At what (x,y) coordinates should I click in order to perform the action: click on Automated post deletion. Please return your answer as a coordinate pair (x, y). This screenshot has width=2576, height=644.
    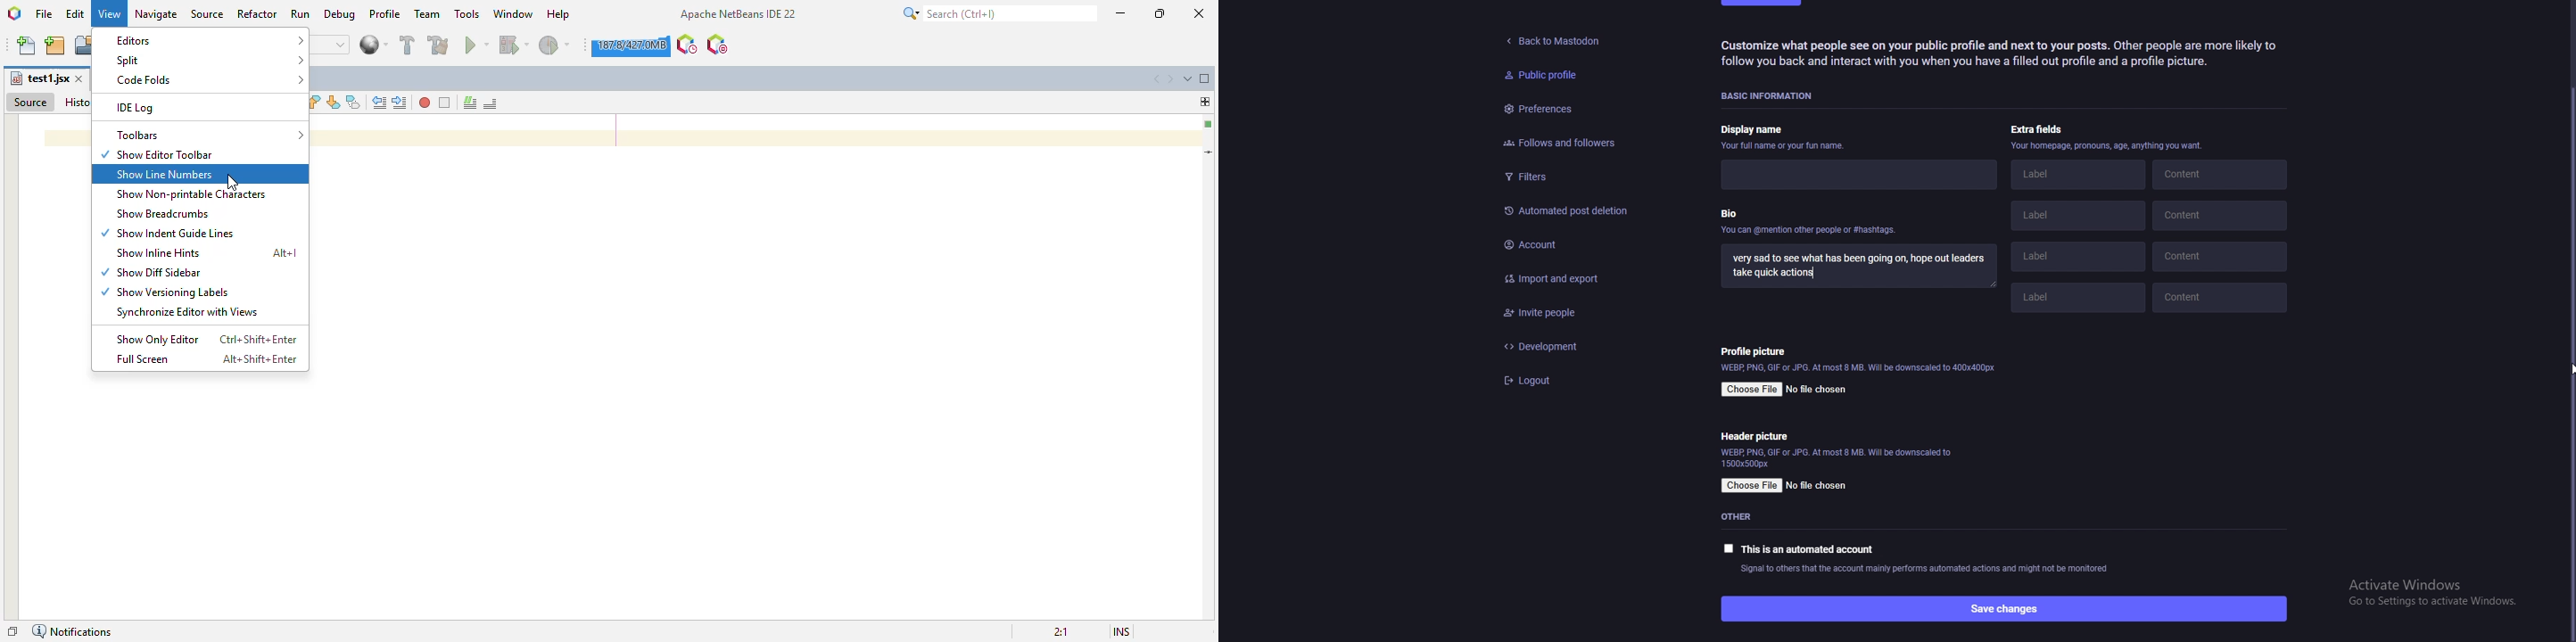
    Looking at the image, I should click on (1568, 209).